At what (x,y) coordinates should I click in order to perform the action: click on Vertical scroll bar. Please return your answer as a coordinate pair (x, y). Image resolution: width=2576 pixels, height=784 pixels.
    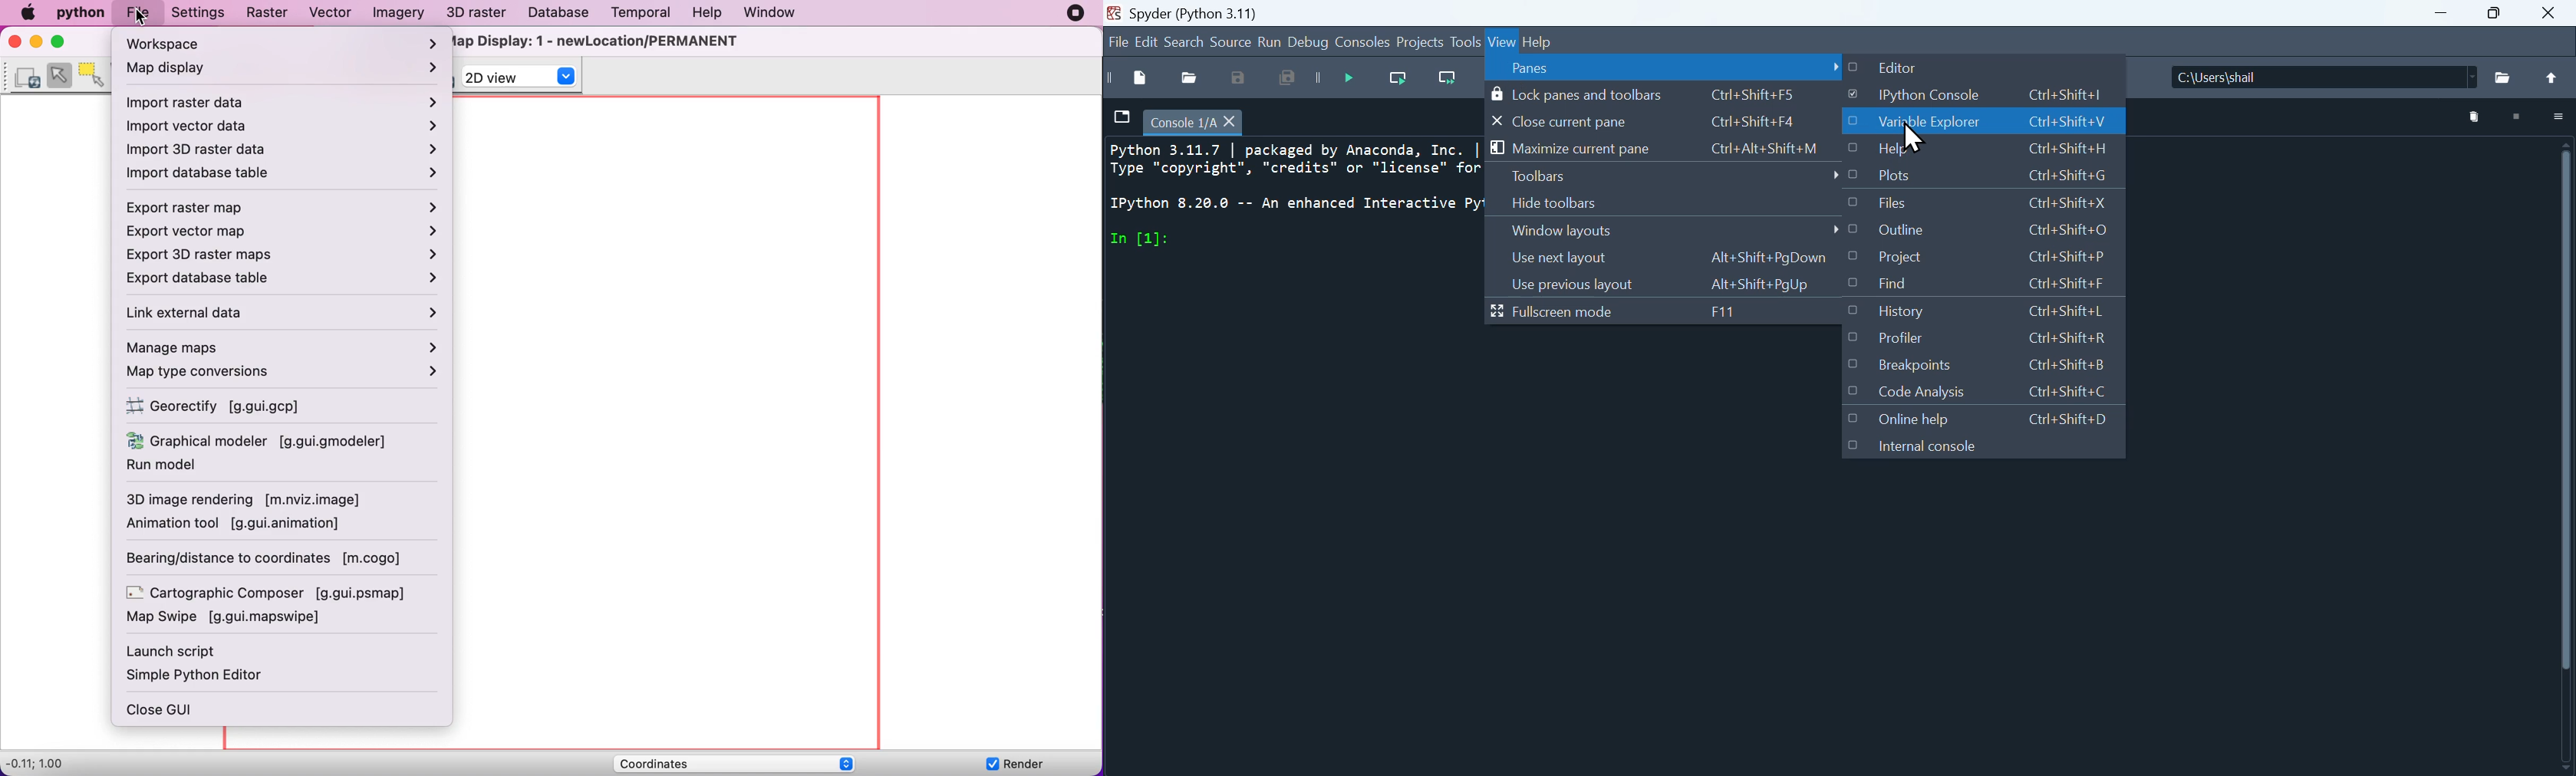
    Looking at the image, I should click on (2558, 459).